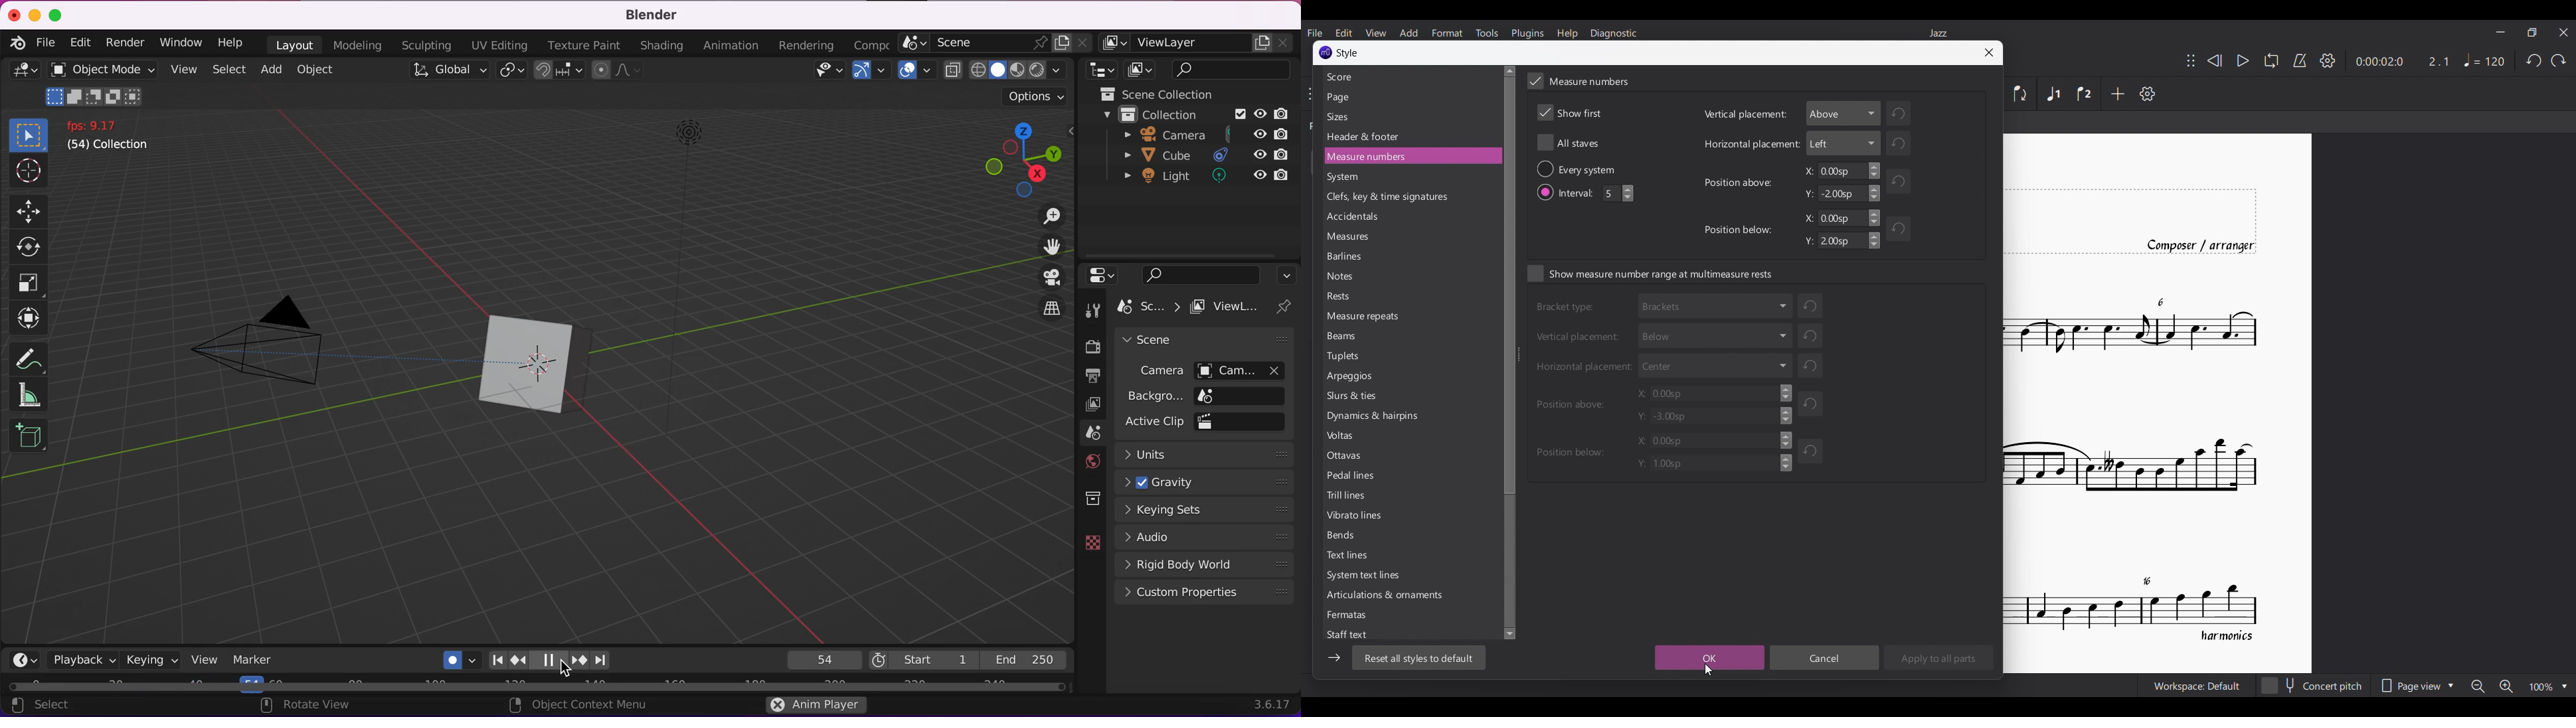  I want to click on Y, so click(1844, 193).